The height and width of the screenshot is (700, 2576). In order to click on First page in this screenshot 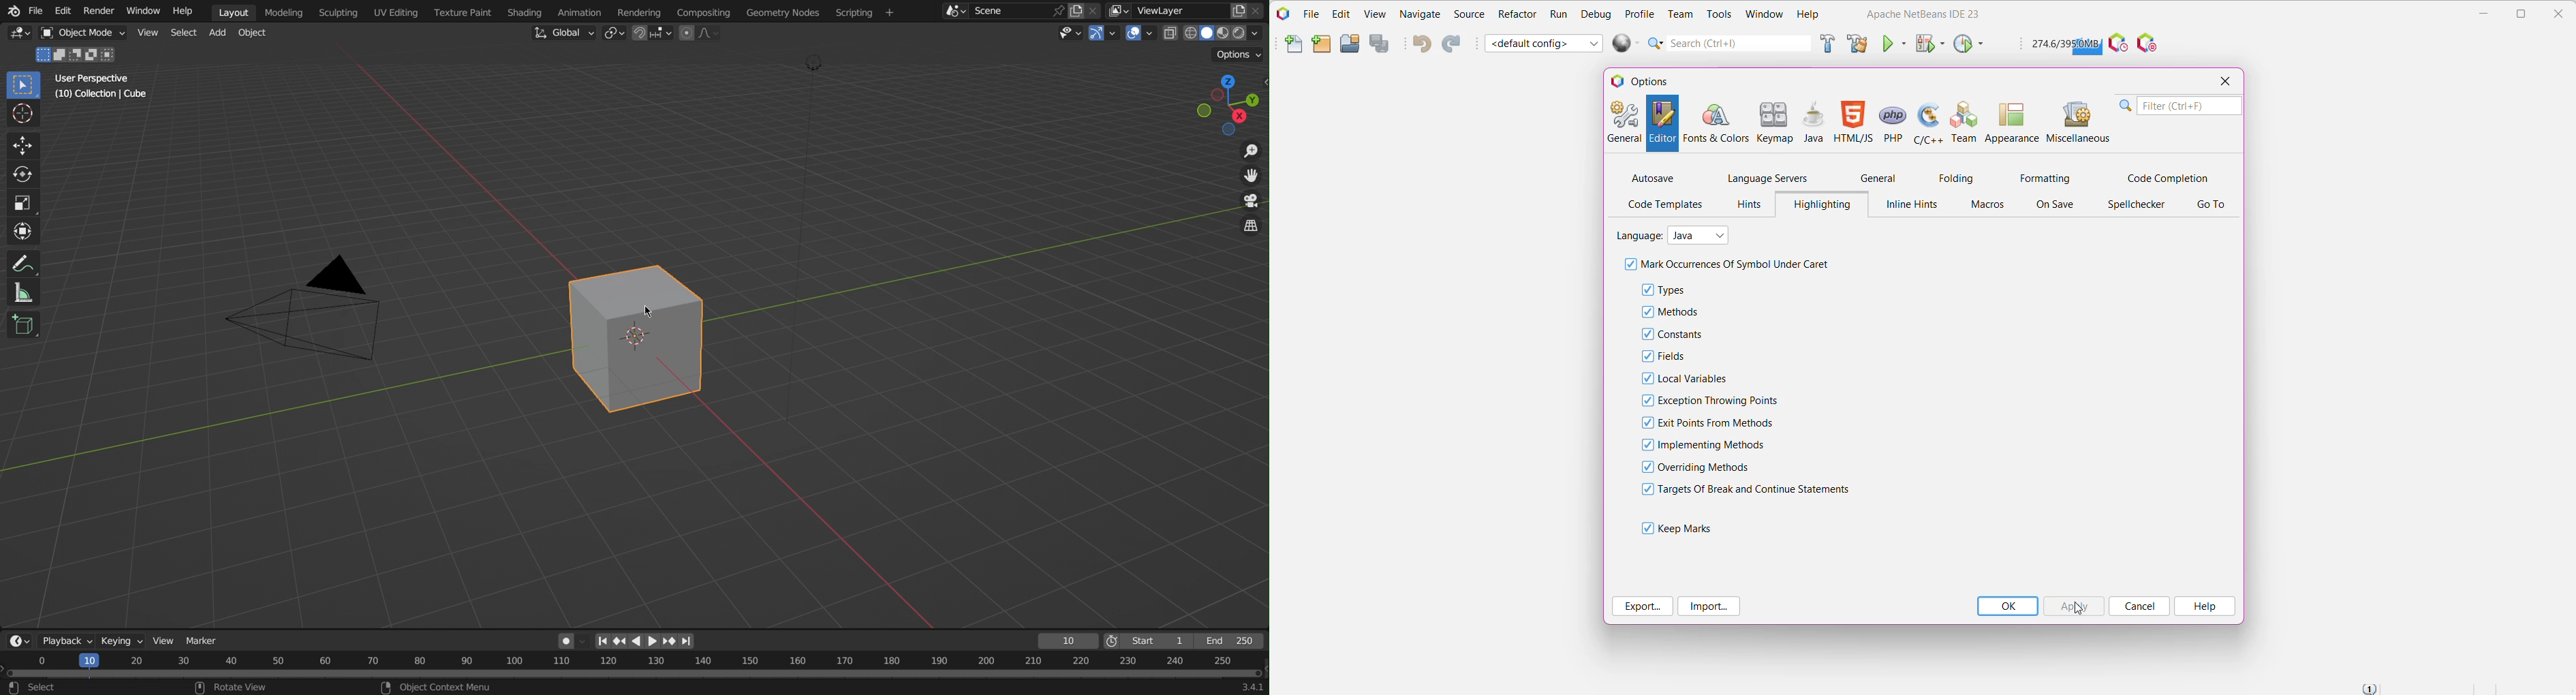, I will do `click(602, 641)`.